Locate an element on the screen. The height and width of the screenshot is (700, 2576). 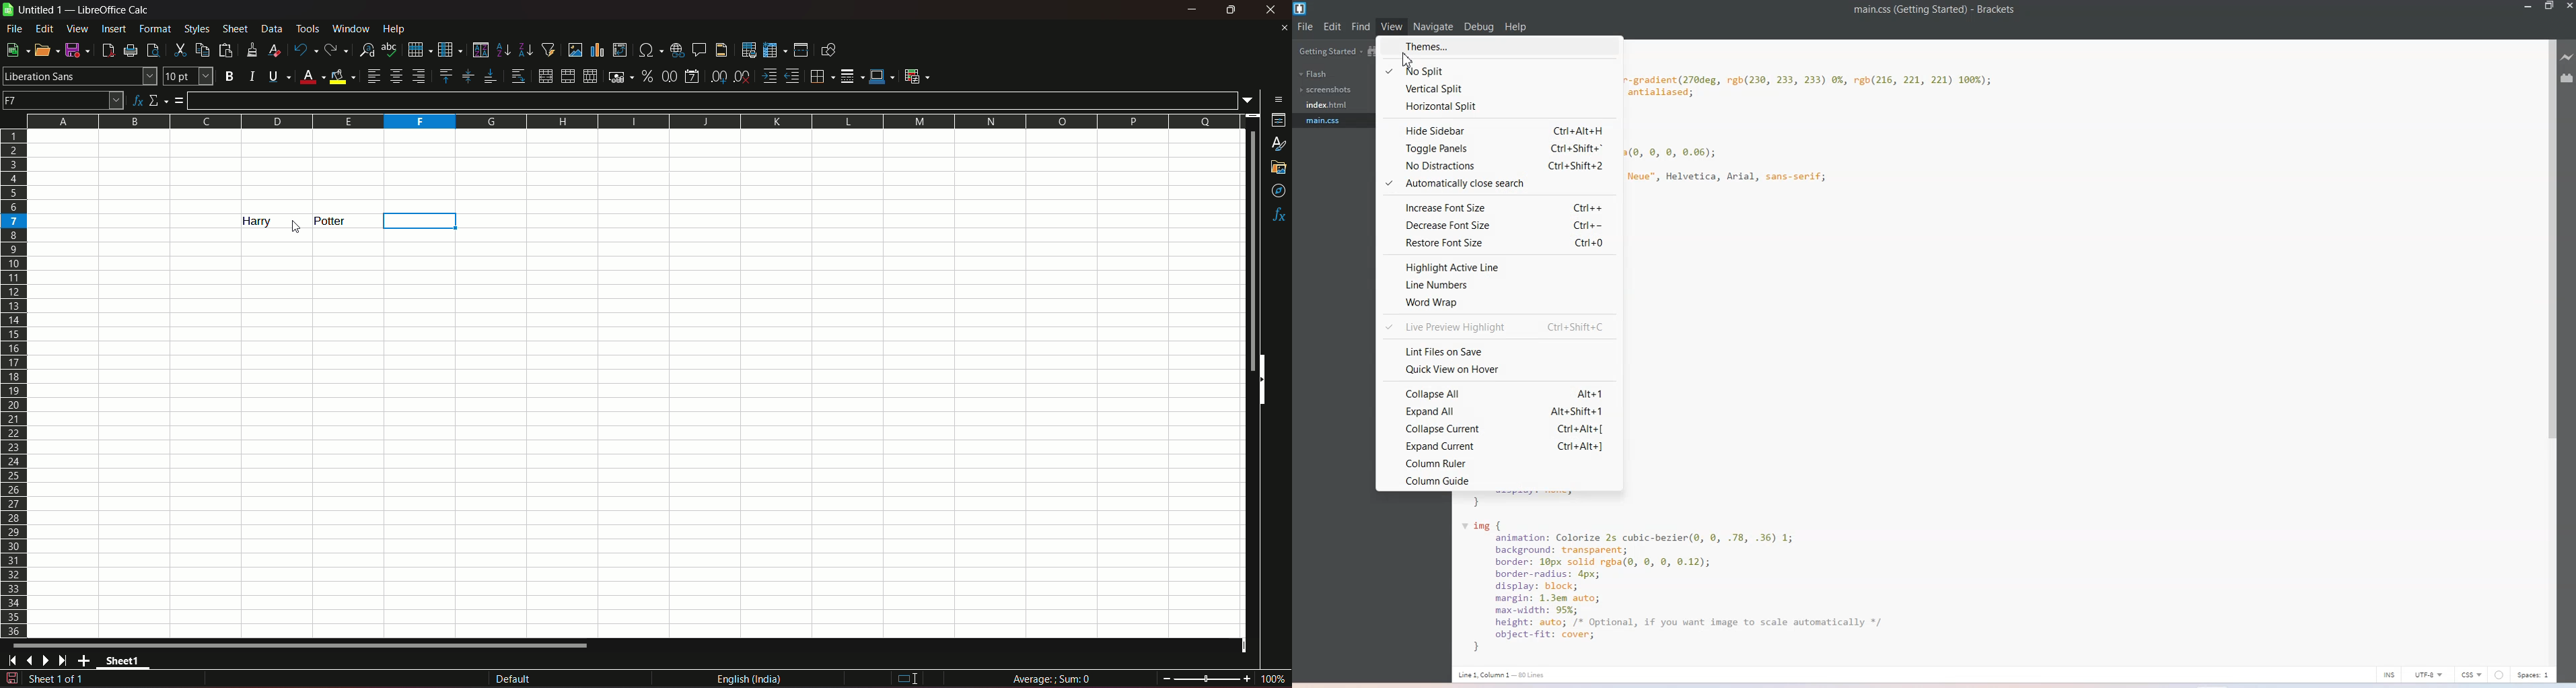
Automatically close Search is located at coordinates (1499, 183).